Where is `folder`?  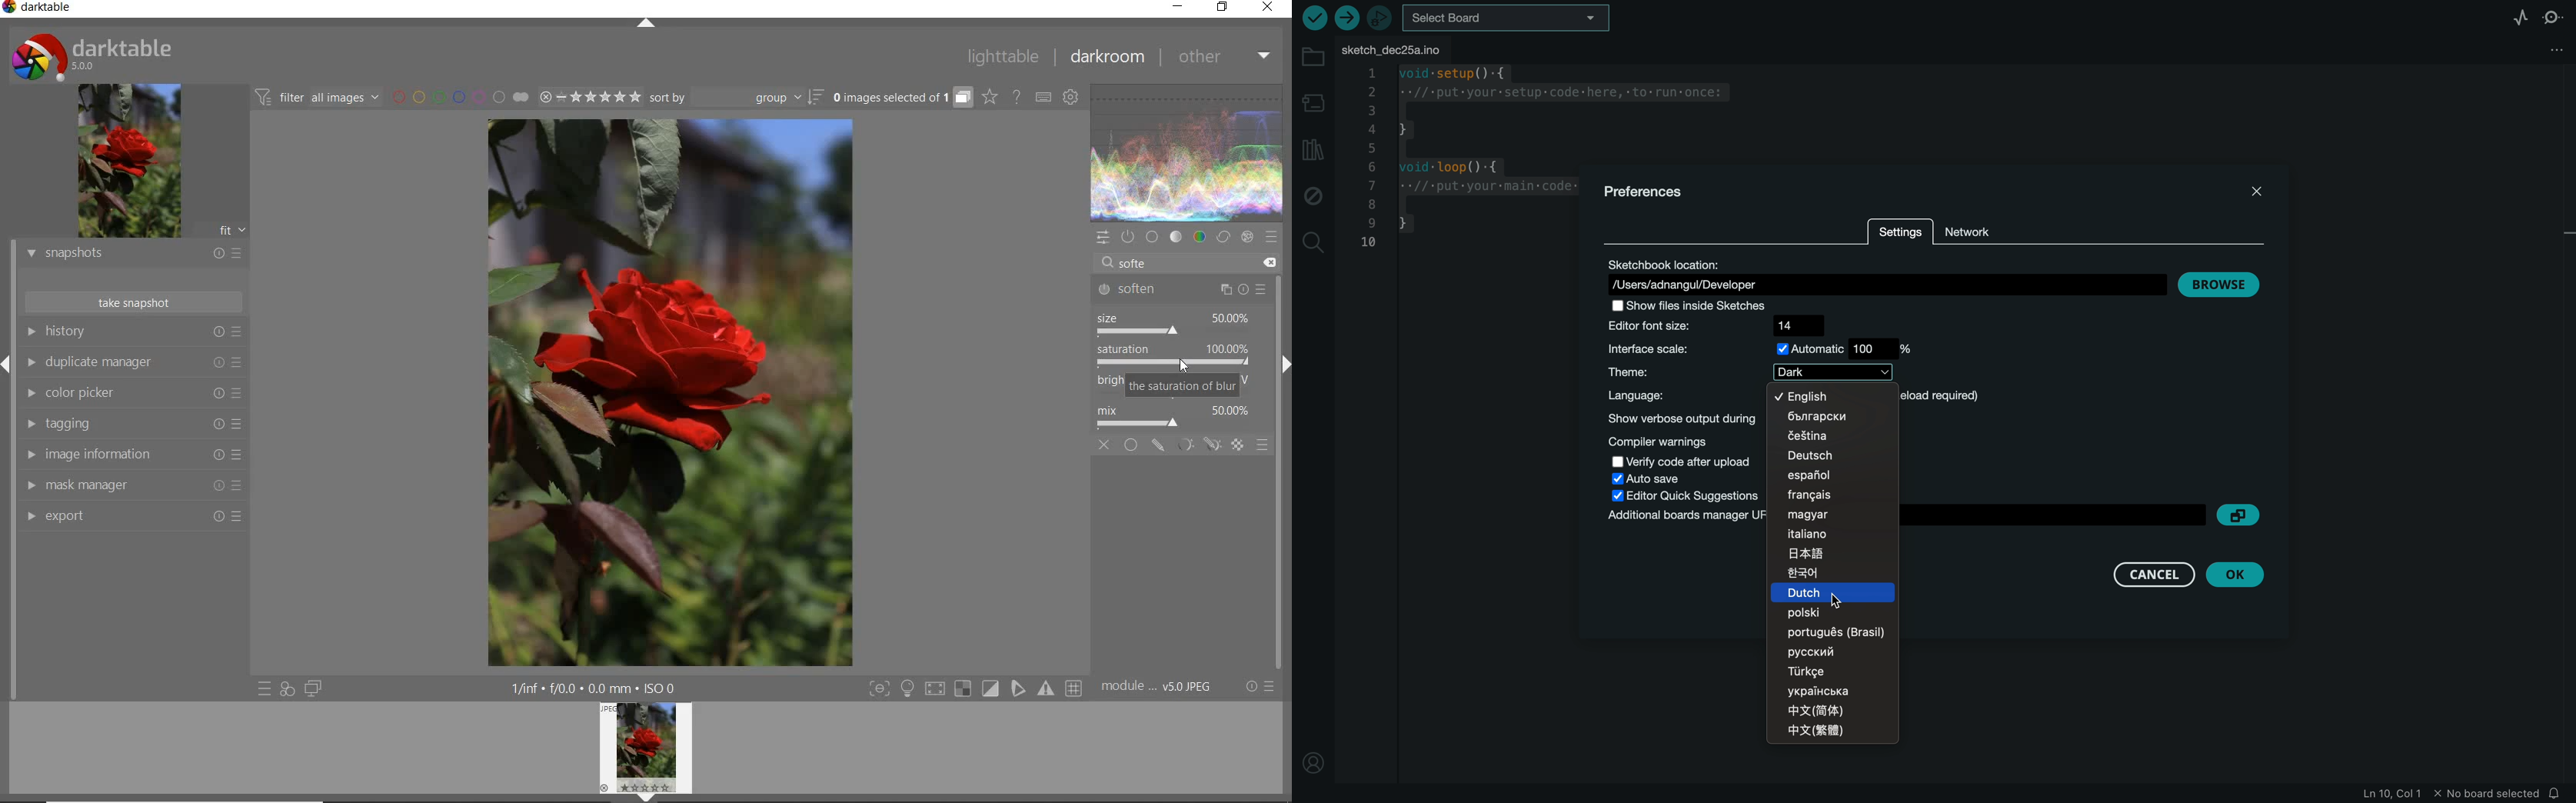 folder is located at coordinates (1313, 58).